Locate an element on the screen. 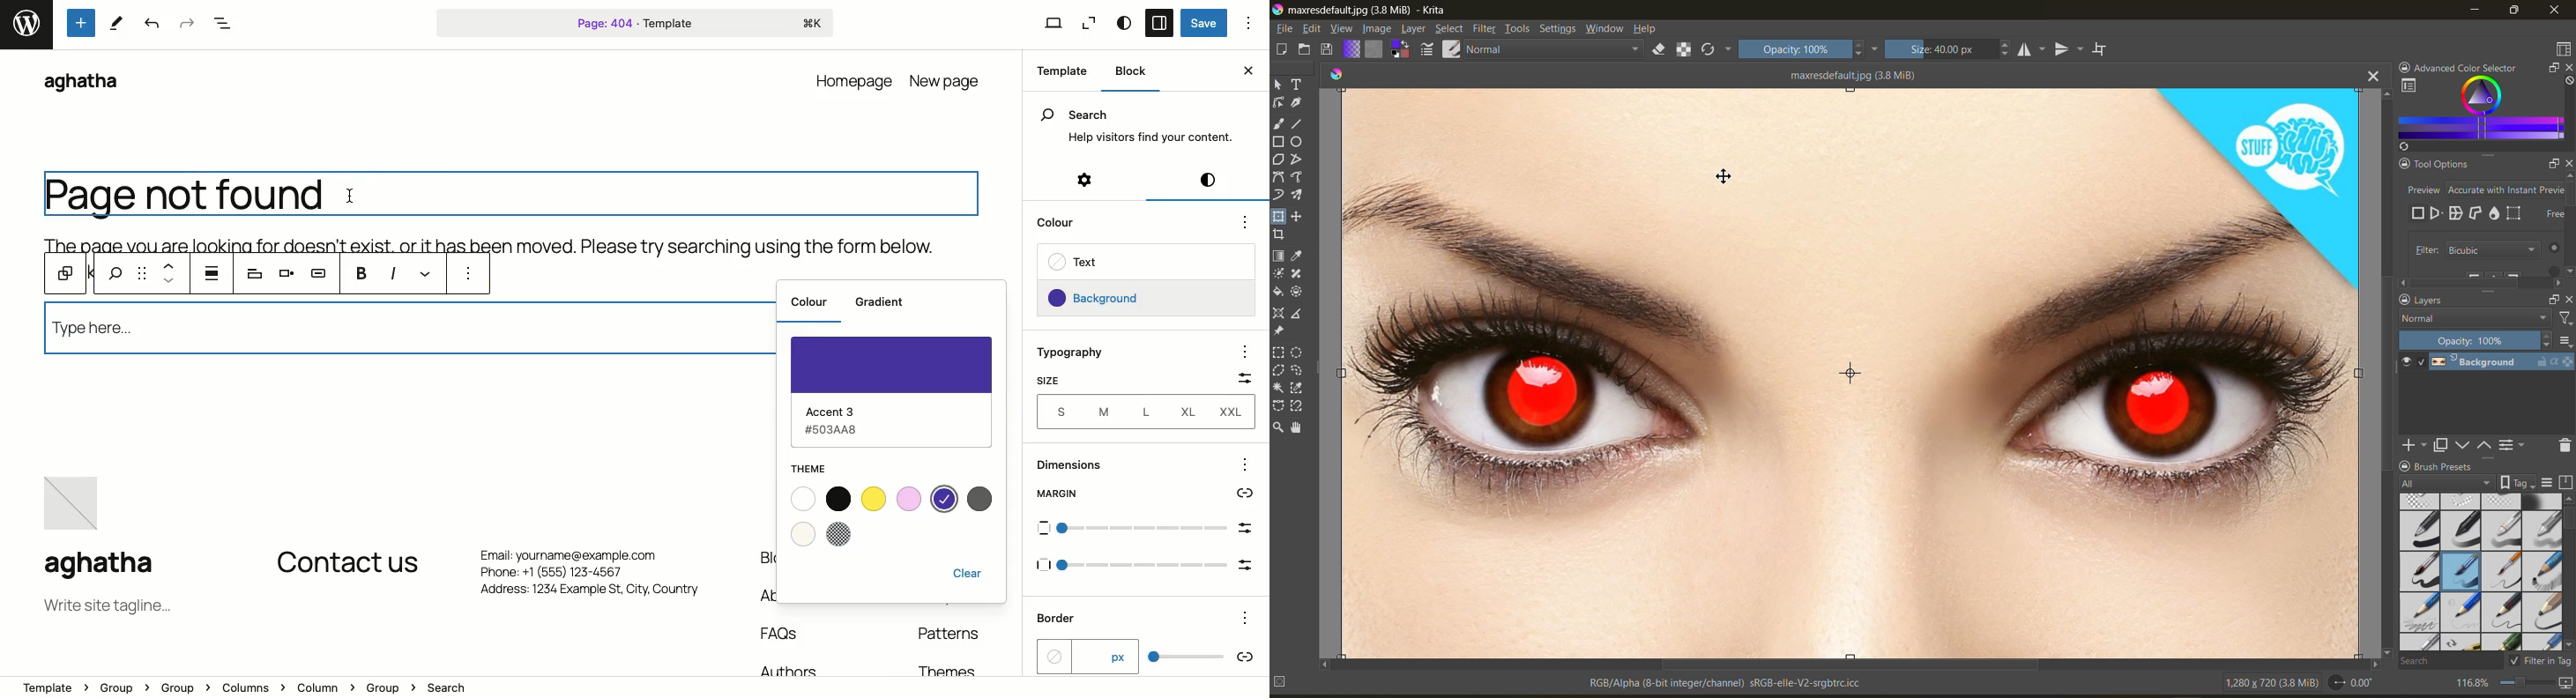 The width and height of the screenshot is (2576, 700). app name and file name is located at coordinates (1366, 11).